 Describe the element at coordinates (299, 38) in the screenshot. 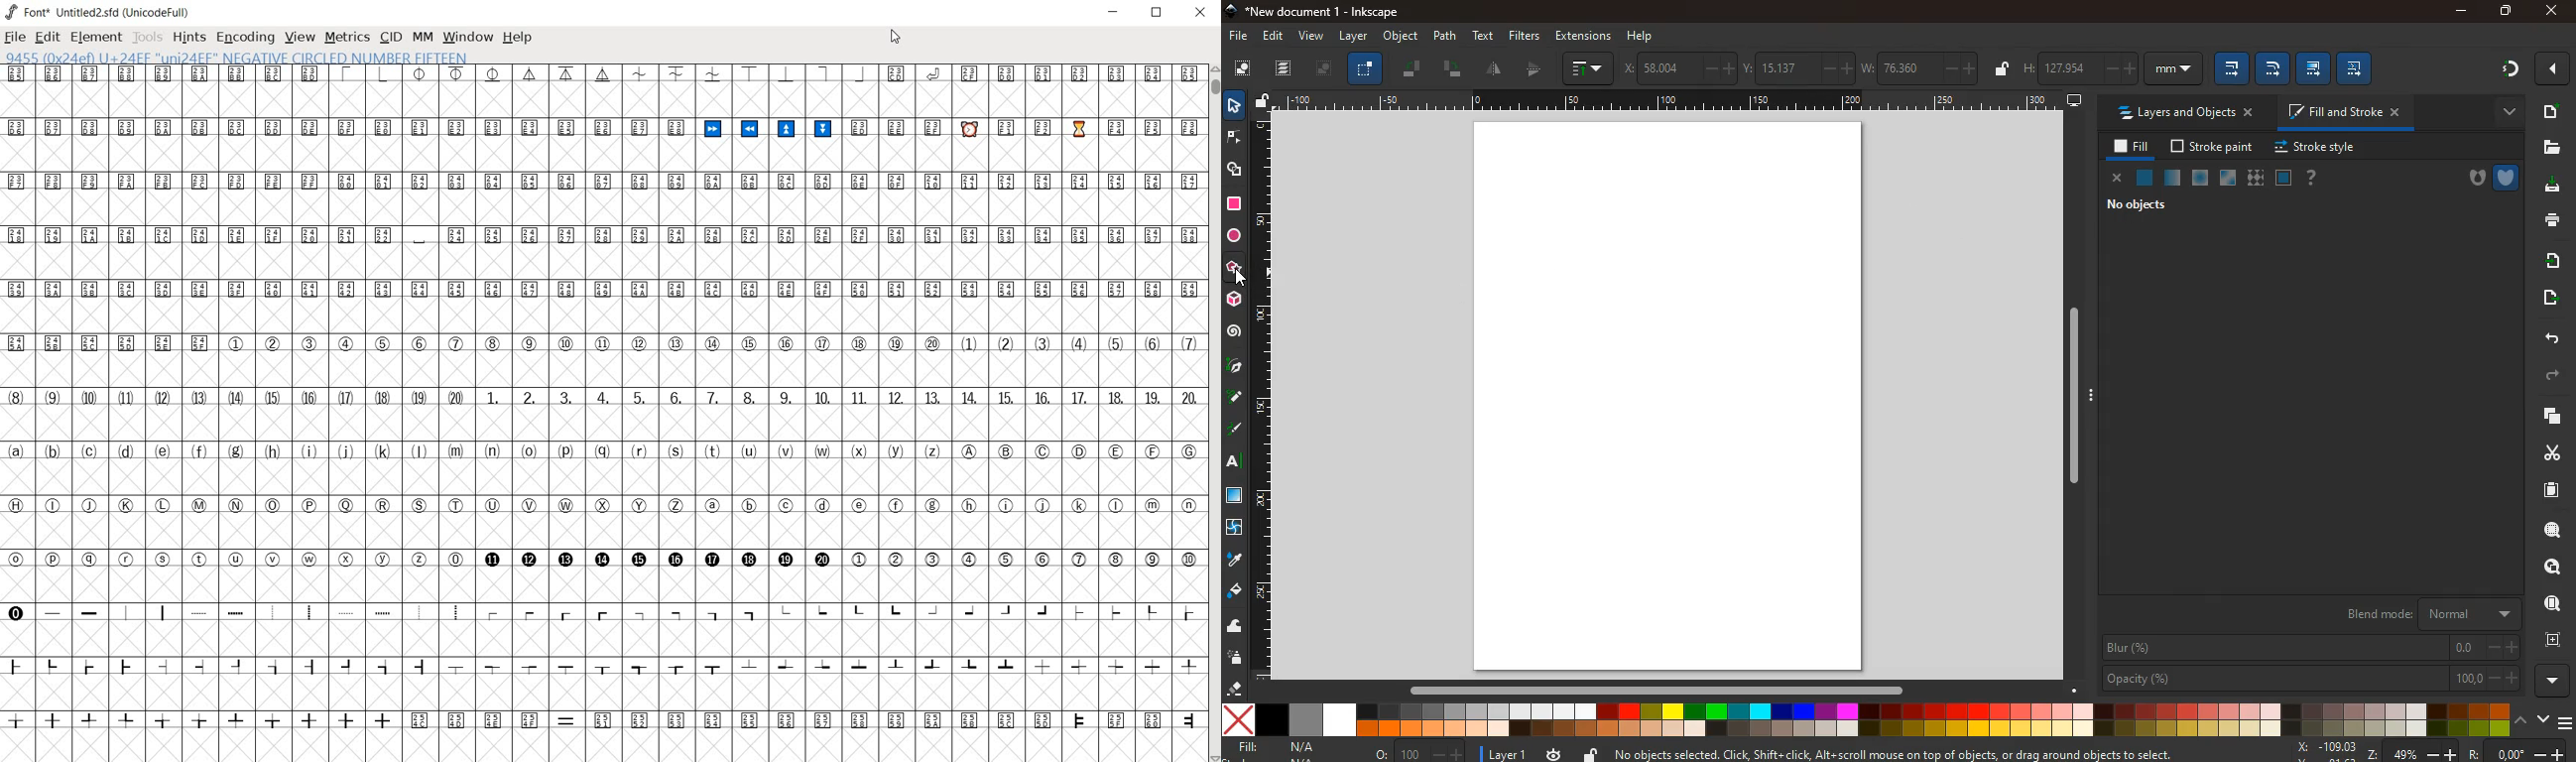

I see `VIEW` at that location.